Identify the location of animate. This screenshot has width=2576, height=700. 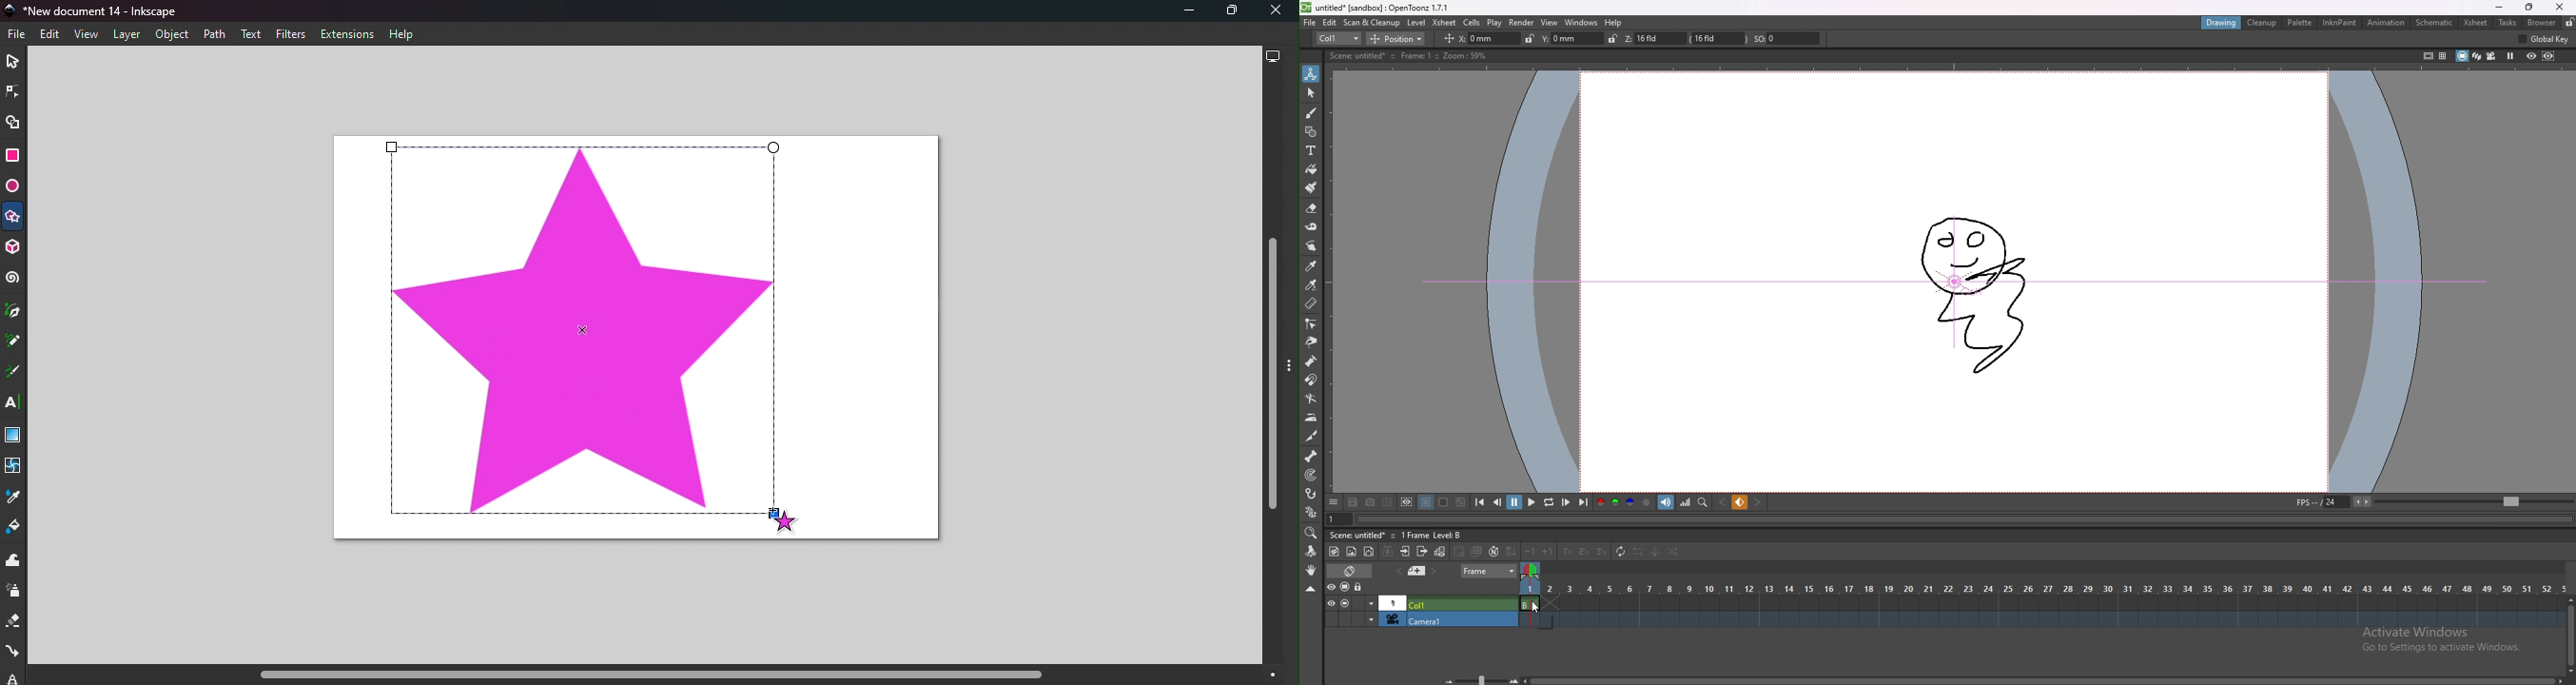
(1311, 74).